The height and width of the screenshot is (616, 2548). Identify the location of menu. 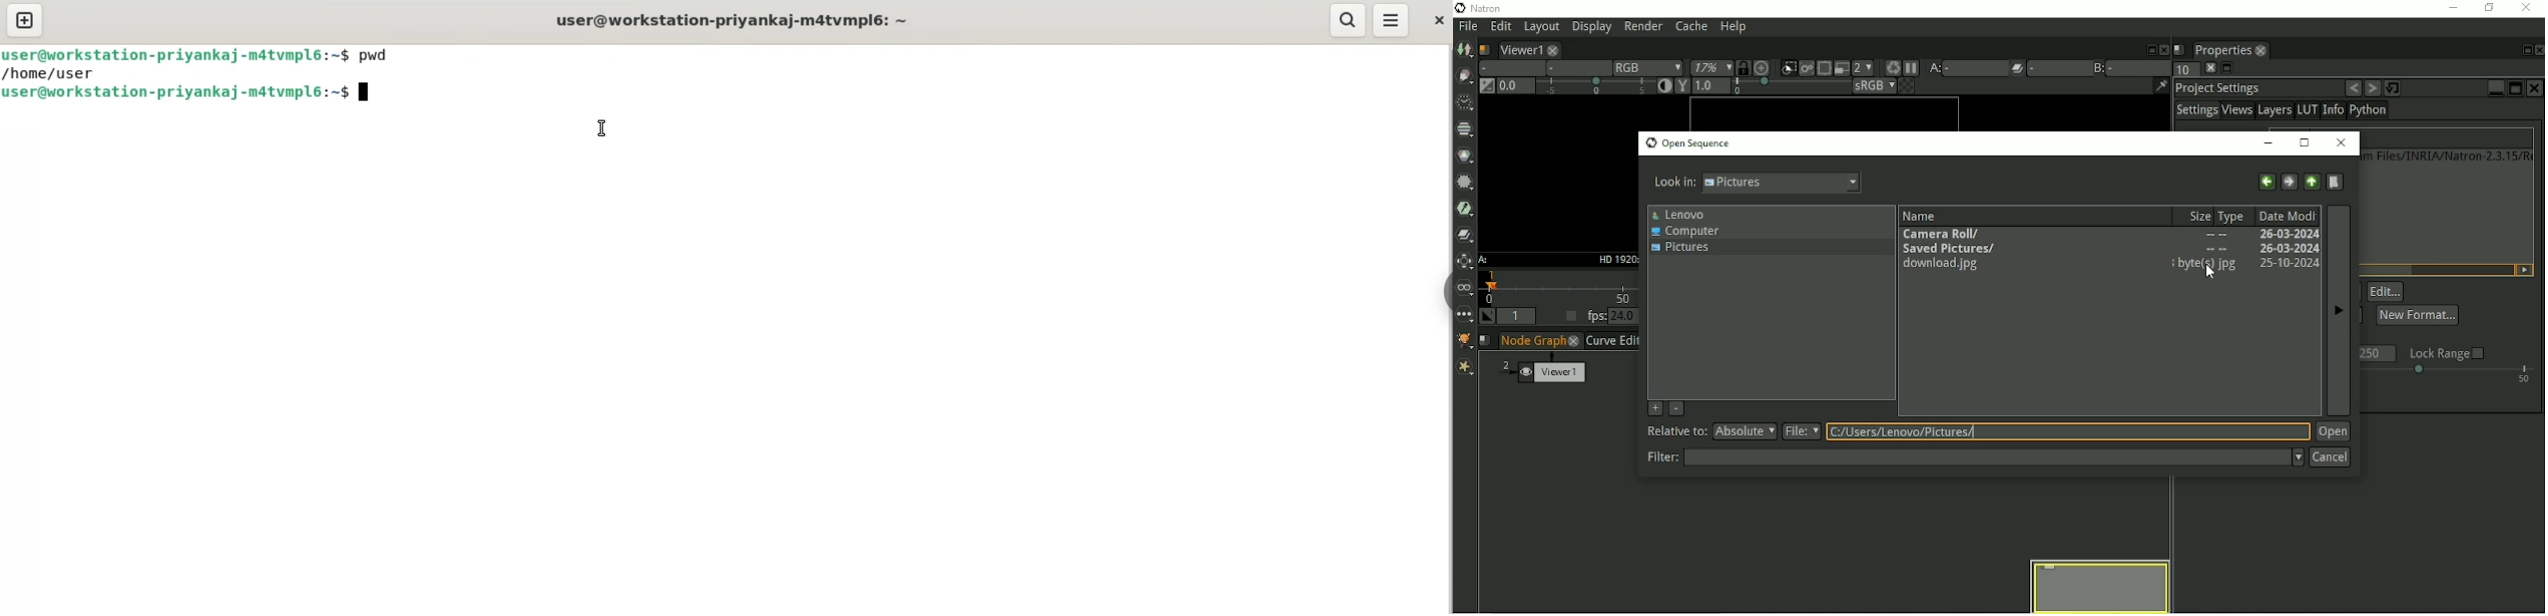
(1393, 21).